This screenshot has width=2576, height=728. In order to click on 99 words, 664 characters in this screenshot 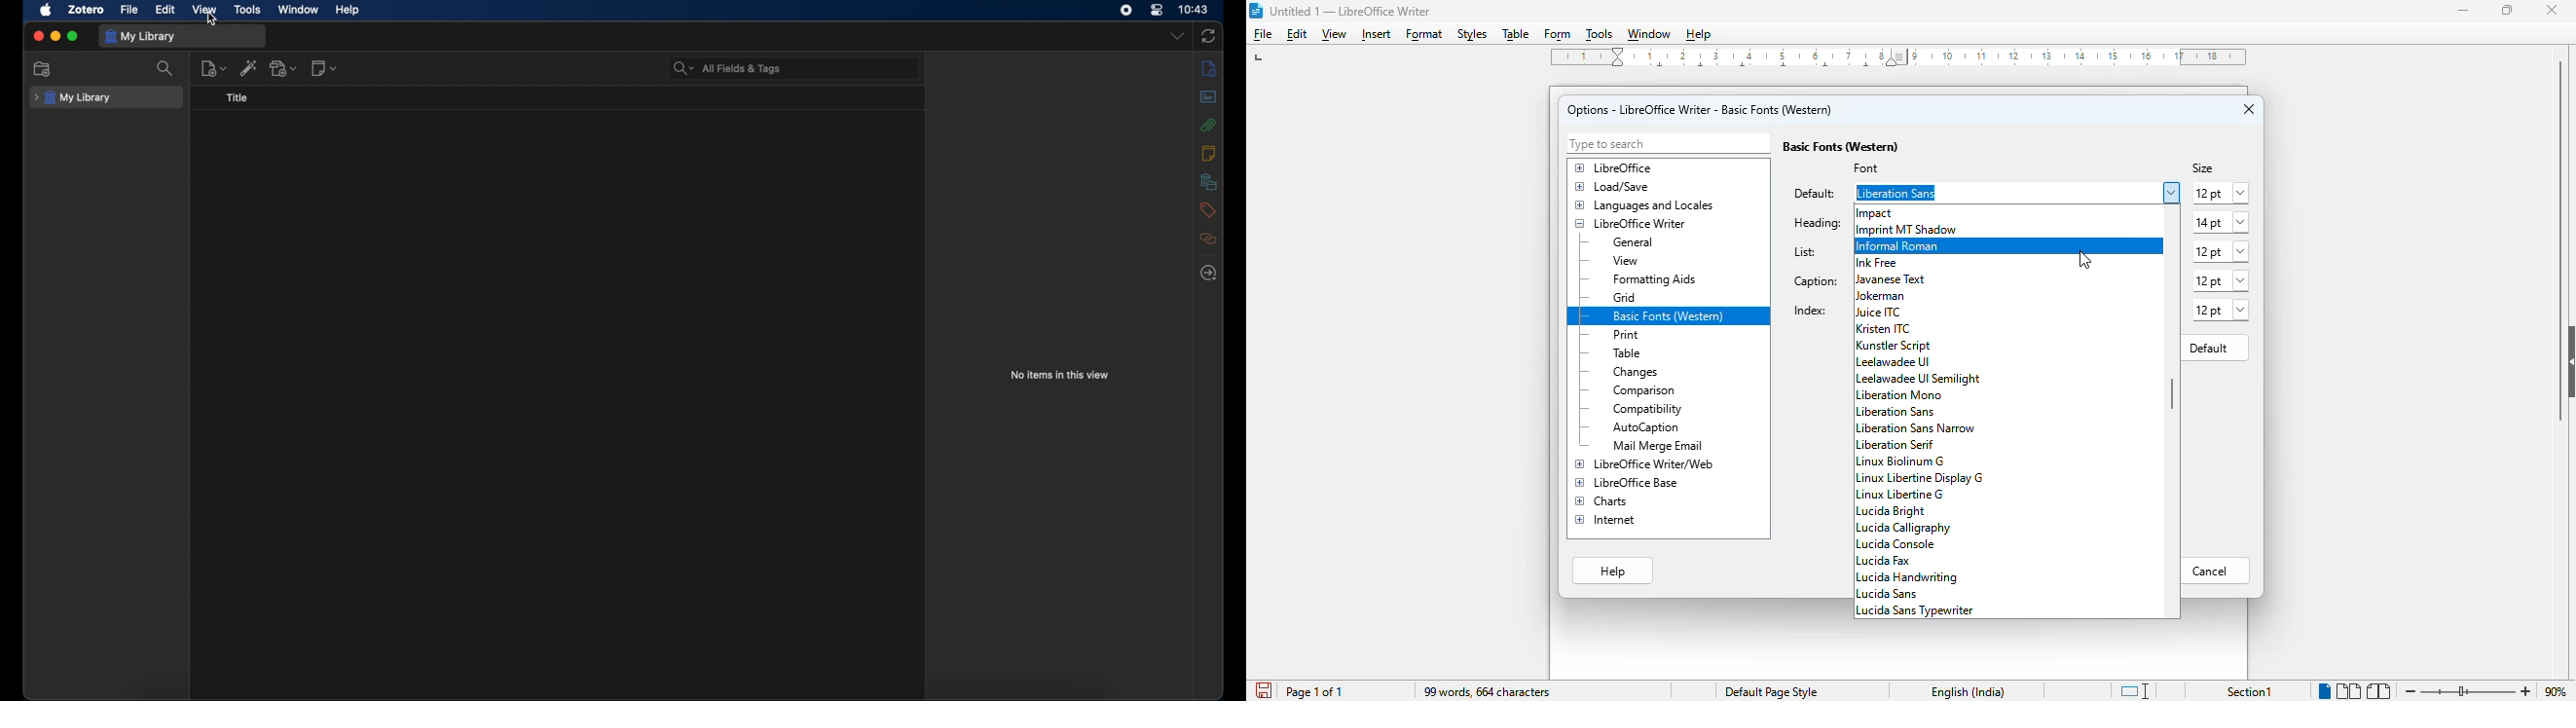, I will do `click(1488, 693)`.